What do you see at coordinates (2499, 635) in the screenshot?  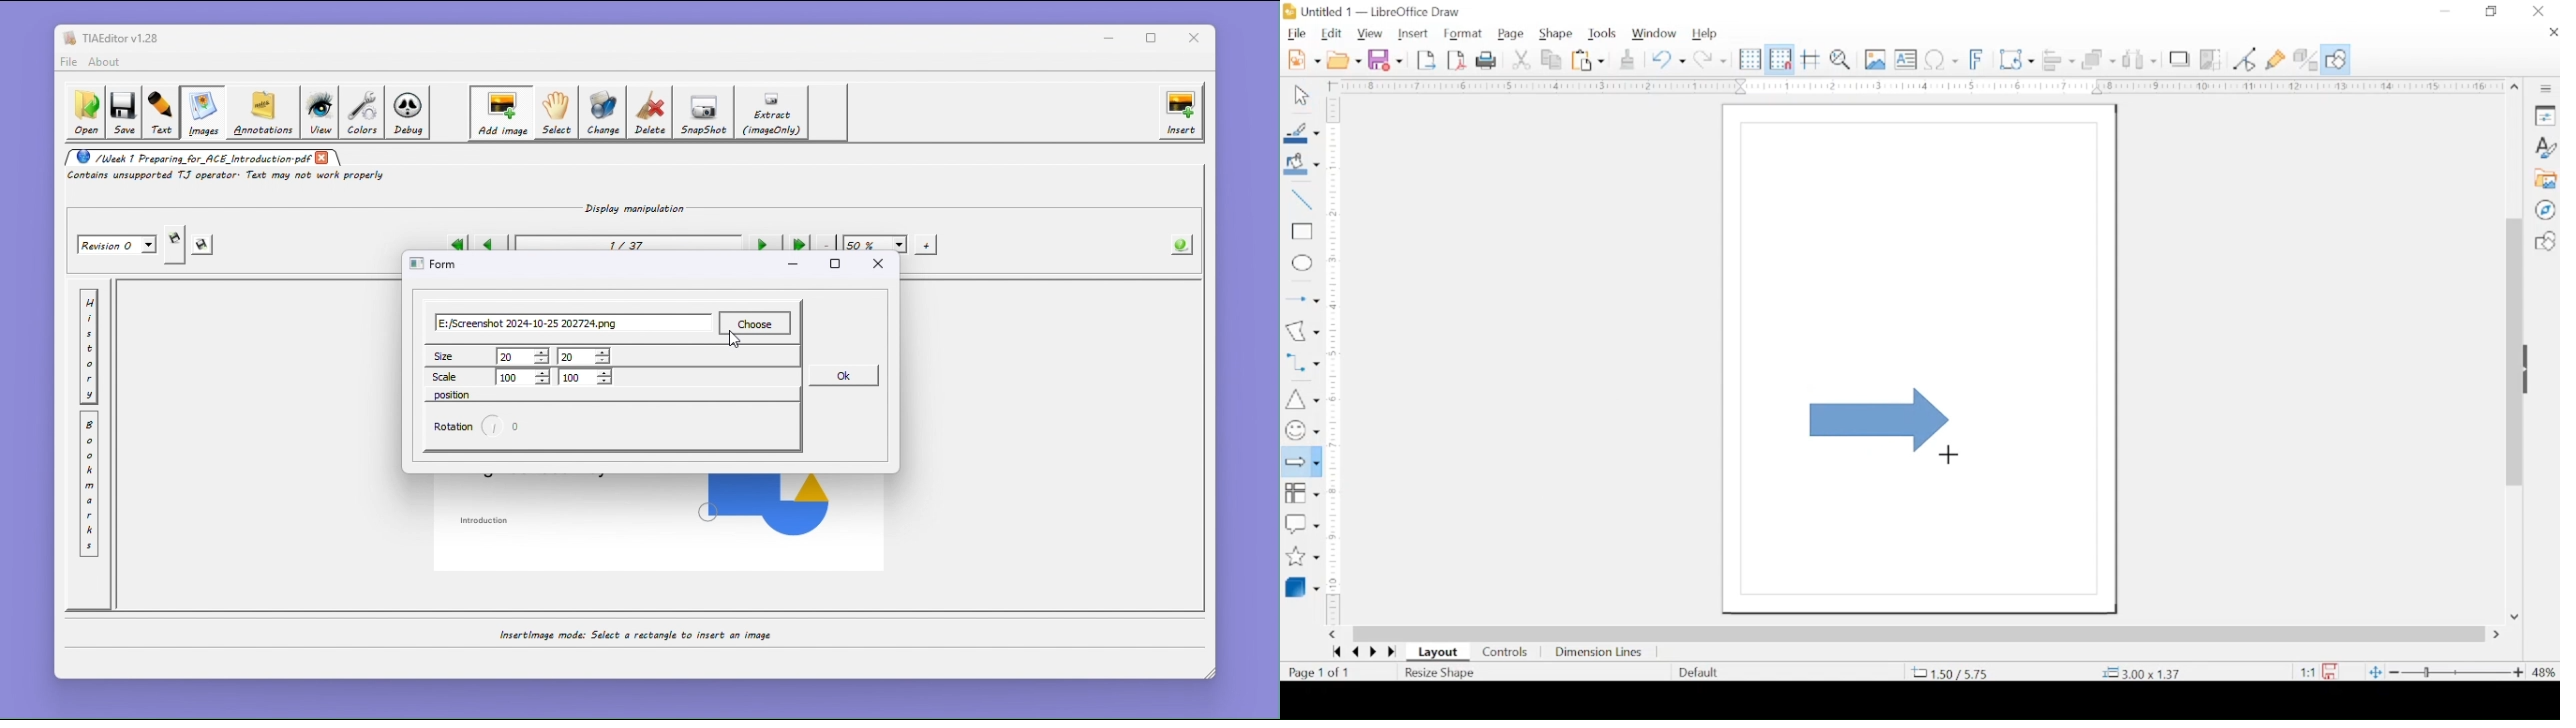 I see `scroll right arrow` at bounding box center [2499, 635].